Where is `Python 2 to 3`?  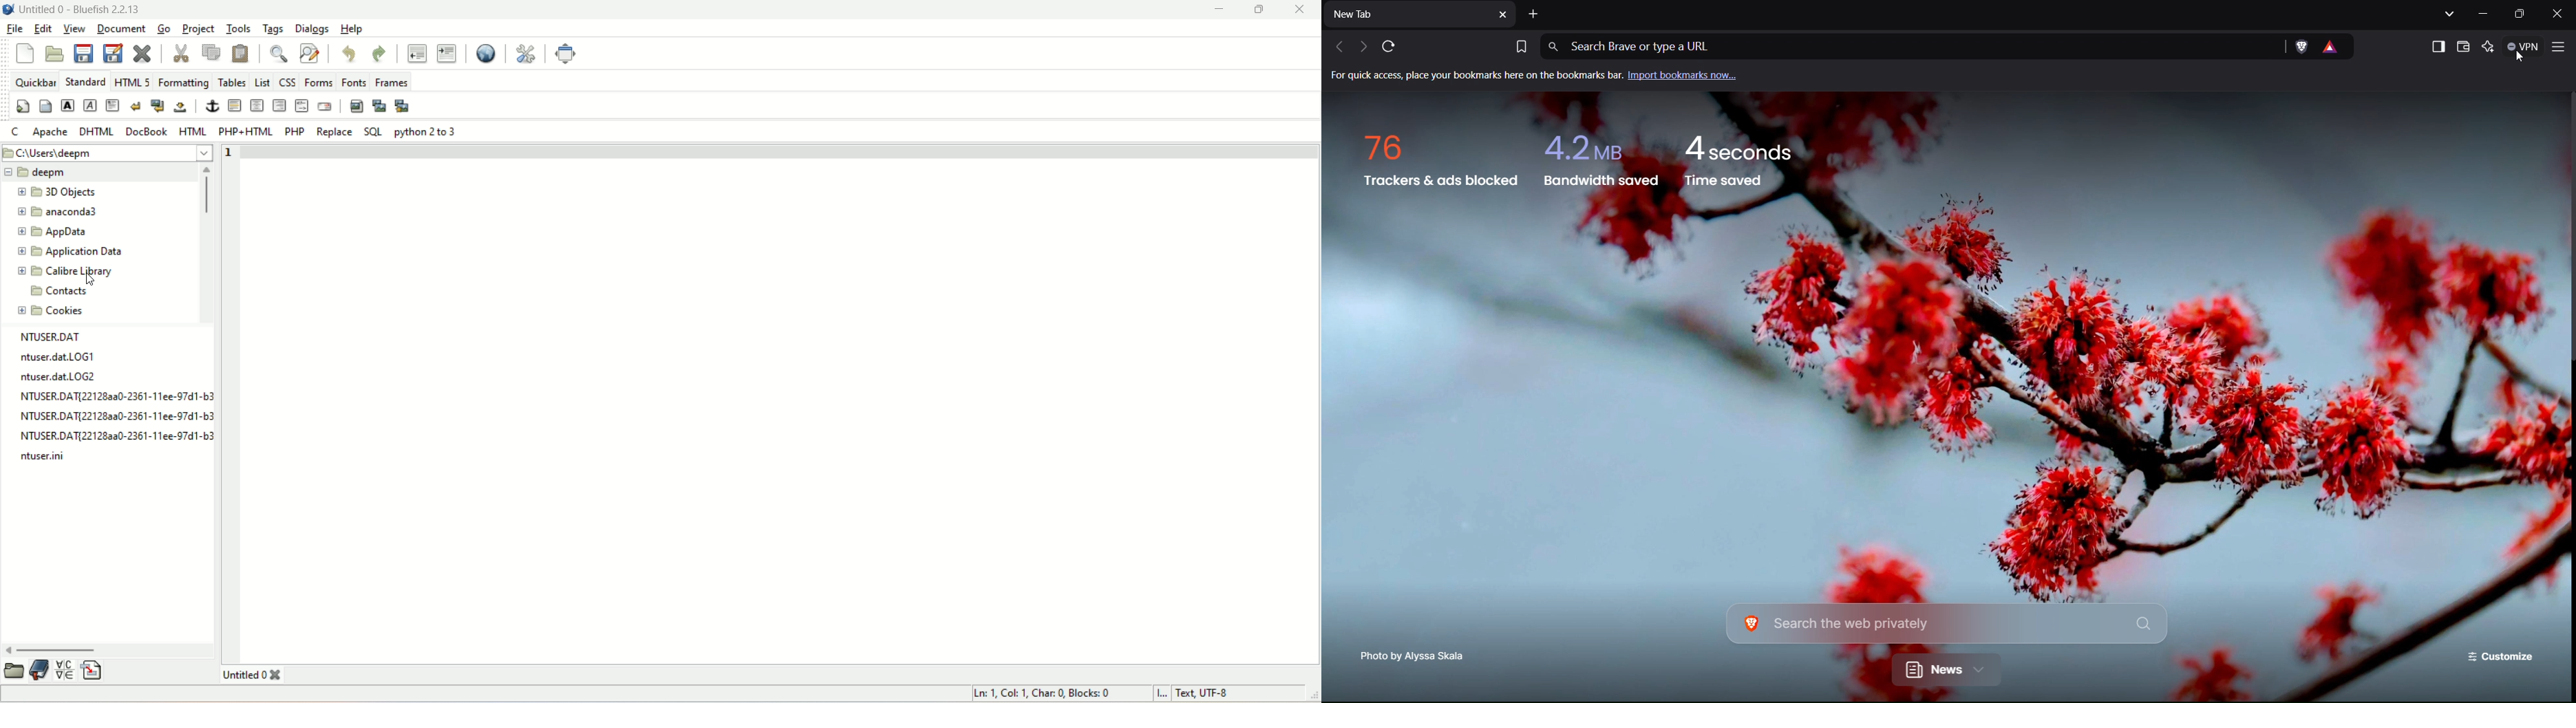 Python 2 to 3 is located at coordinates (427, 133).